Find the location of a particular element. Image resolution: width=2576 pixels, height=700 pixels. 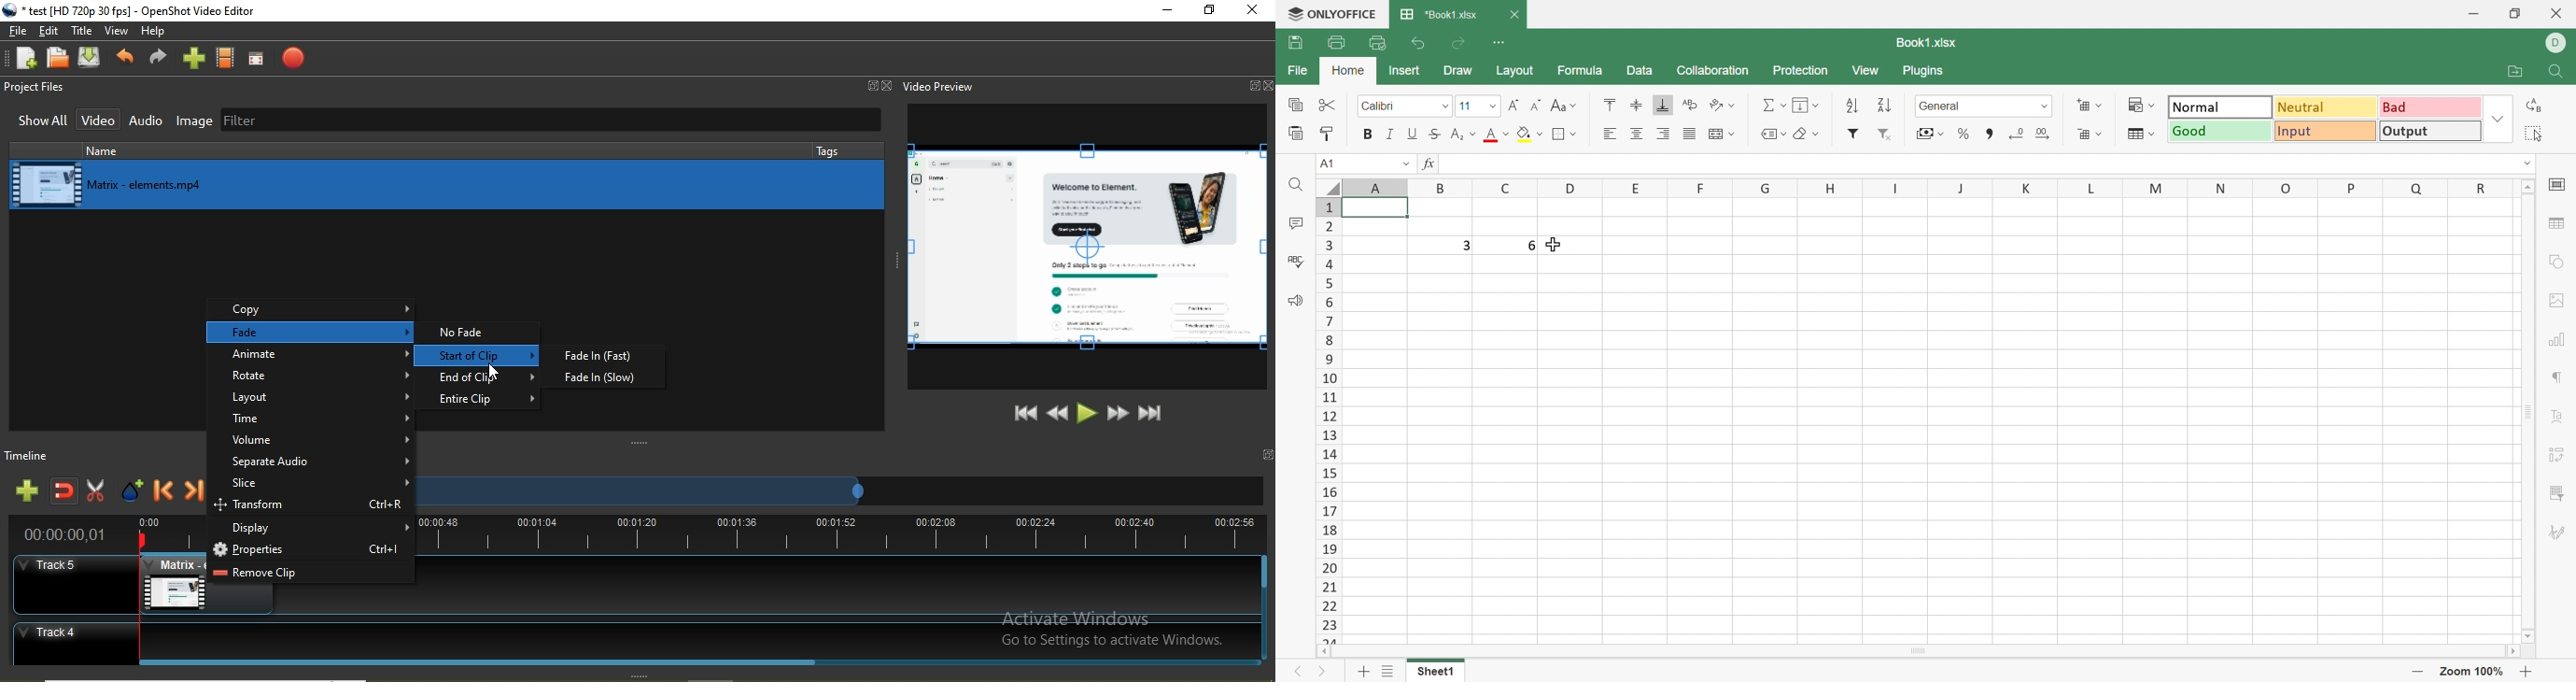

Minimize is located at coordinates (2477, 12).